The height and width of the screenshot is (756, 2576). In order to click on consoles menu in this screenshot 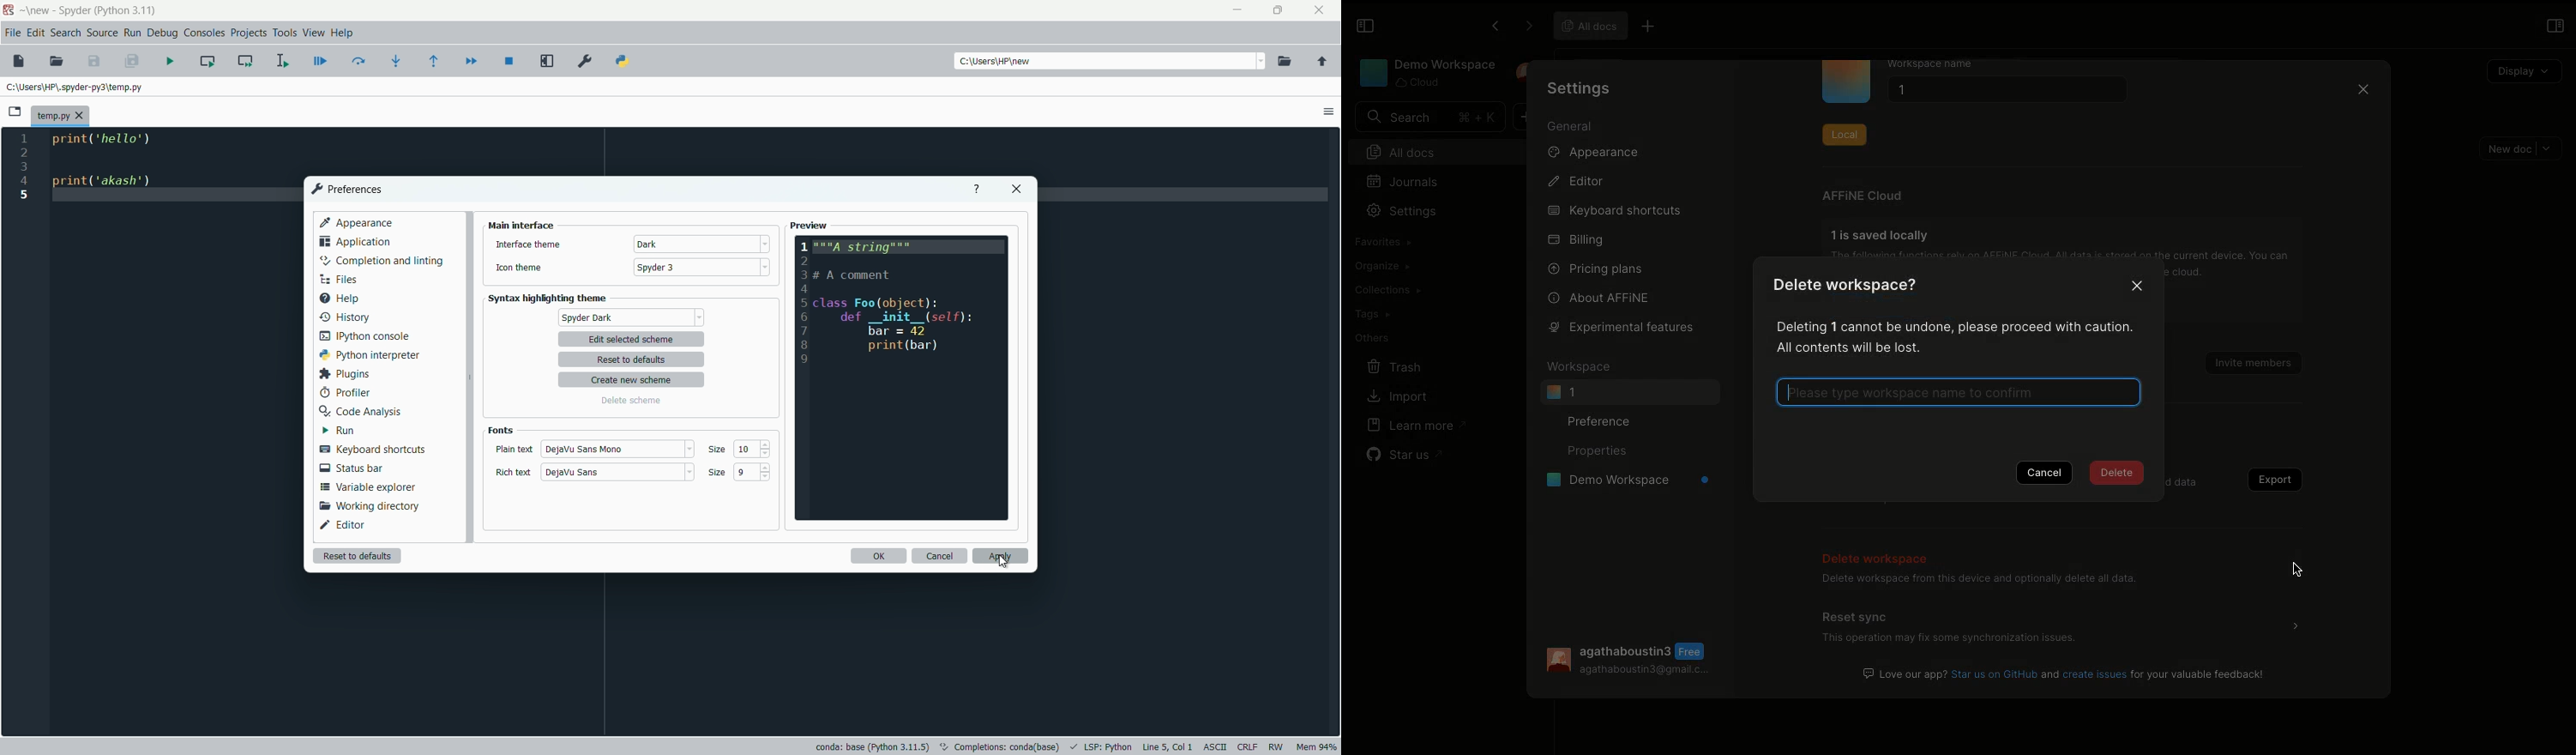, I will do `click(206, 32)`.